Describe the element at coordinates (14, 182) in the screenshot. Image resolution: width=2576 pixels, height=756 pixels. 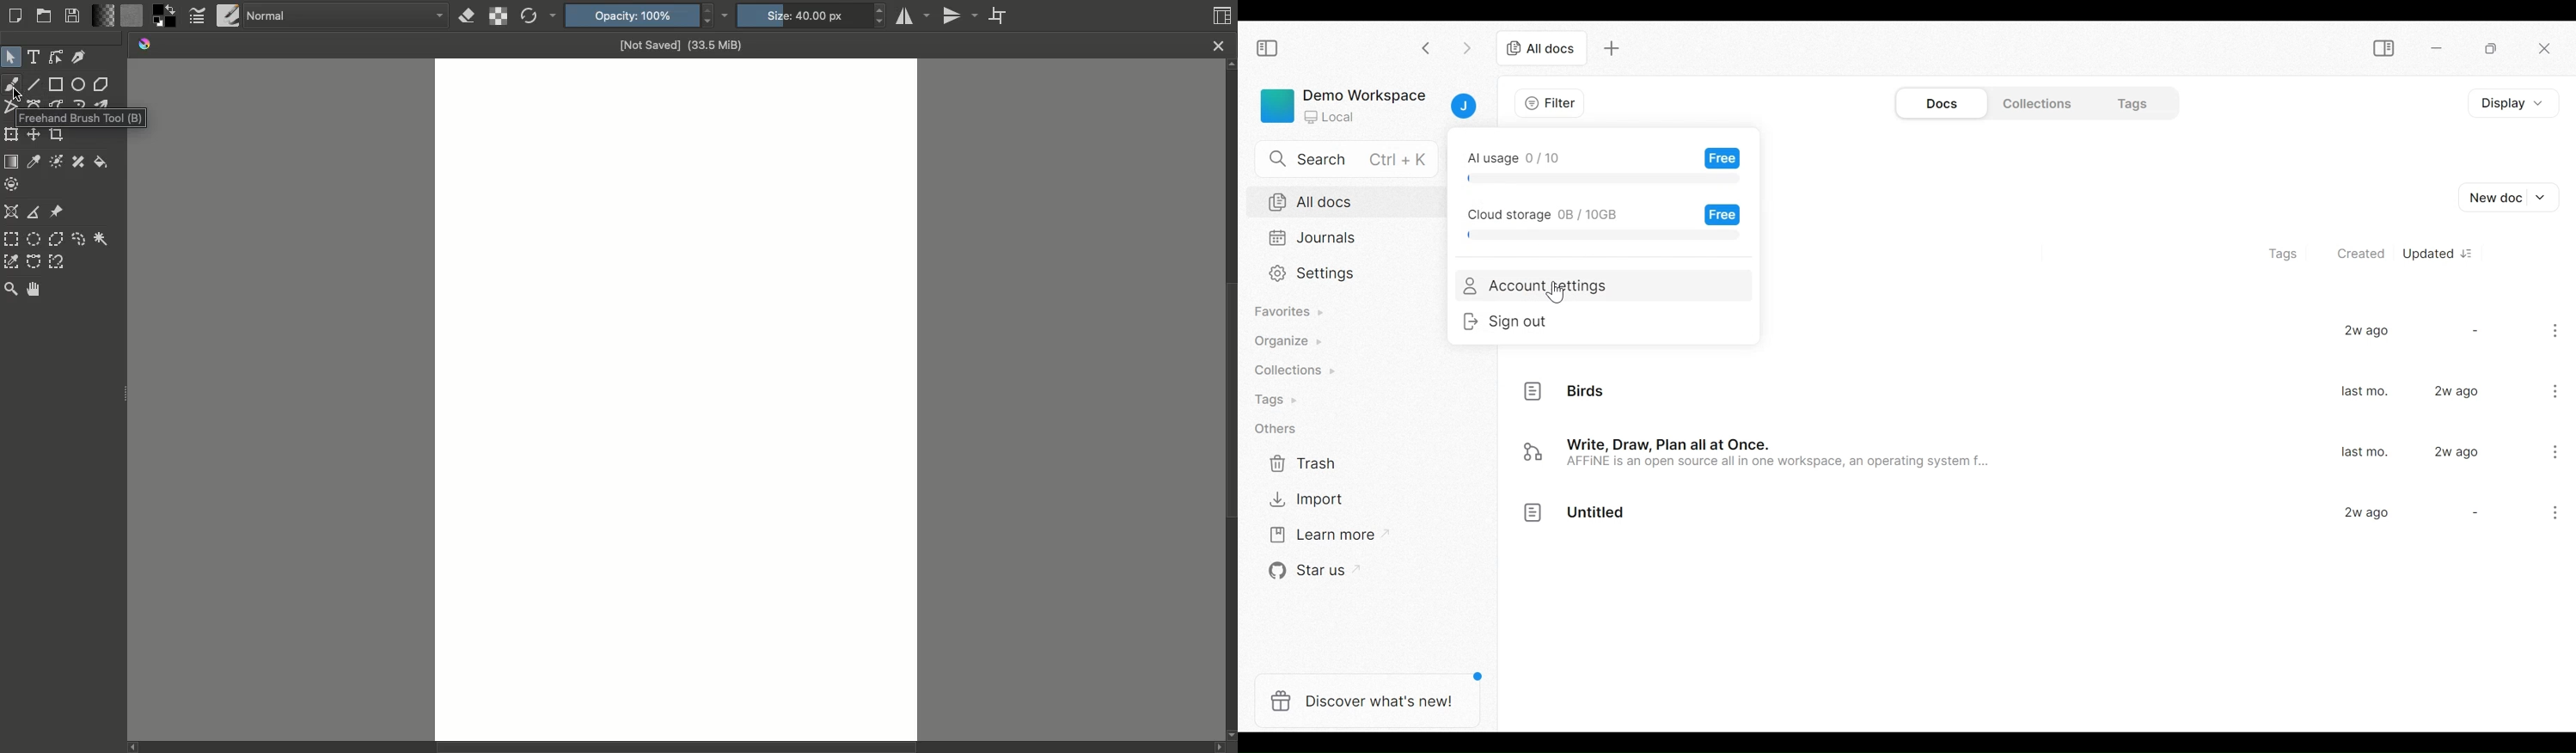
I see `Enclose and fill tool` at that location.